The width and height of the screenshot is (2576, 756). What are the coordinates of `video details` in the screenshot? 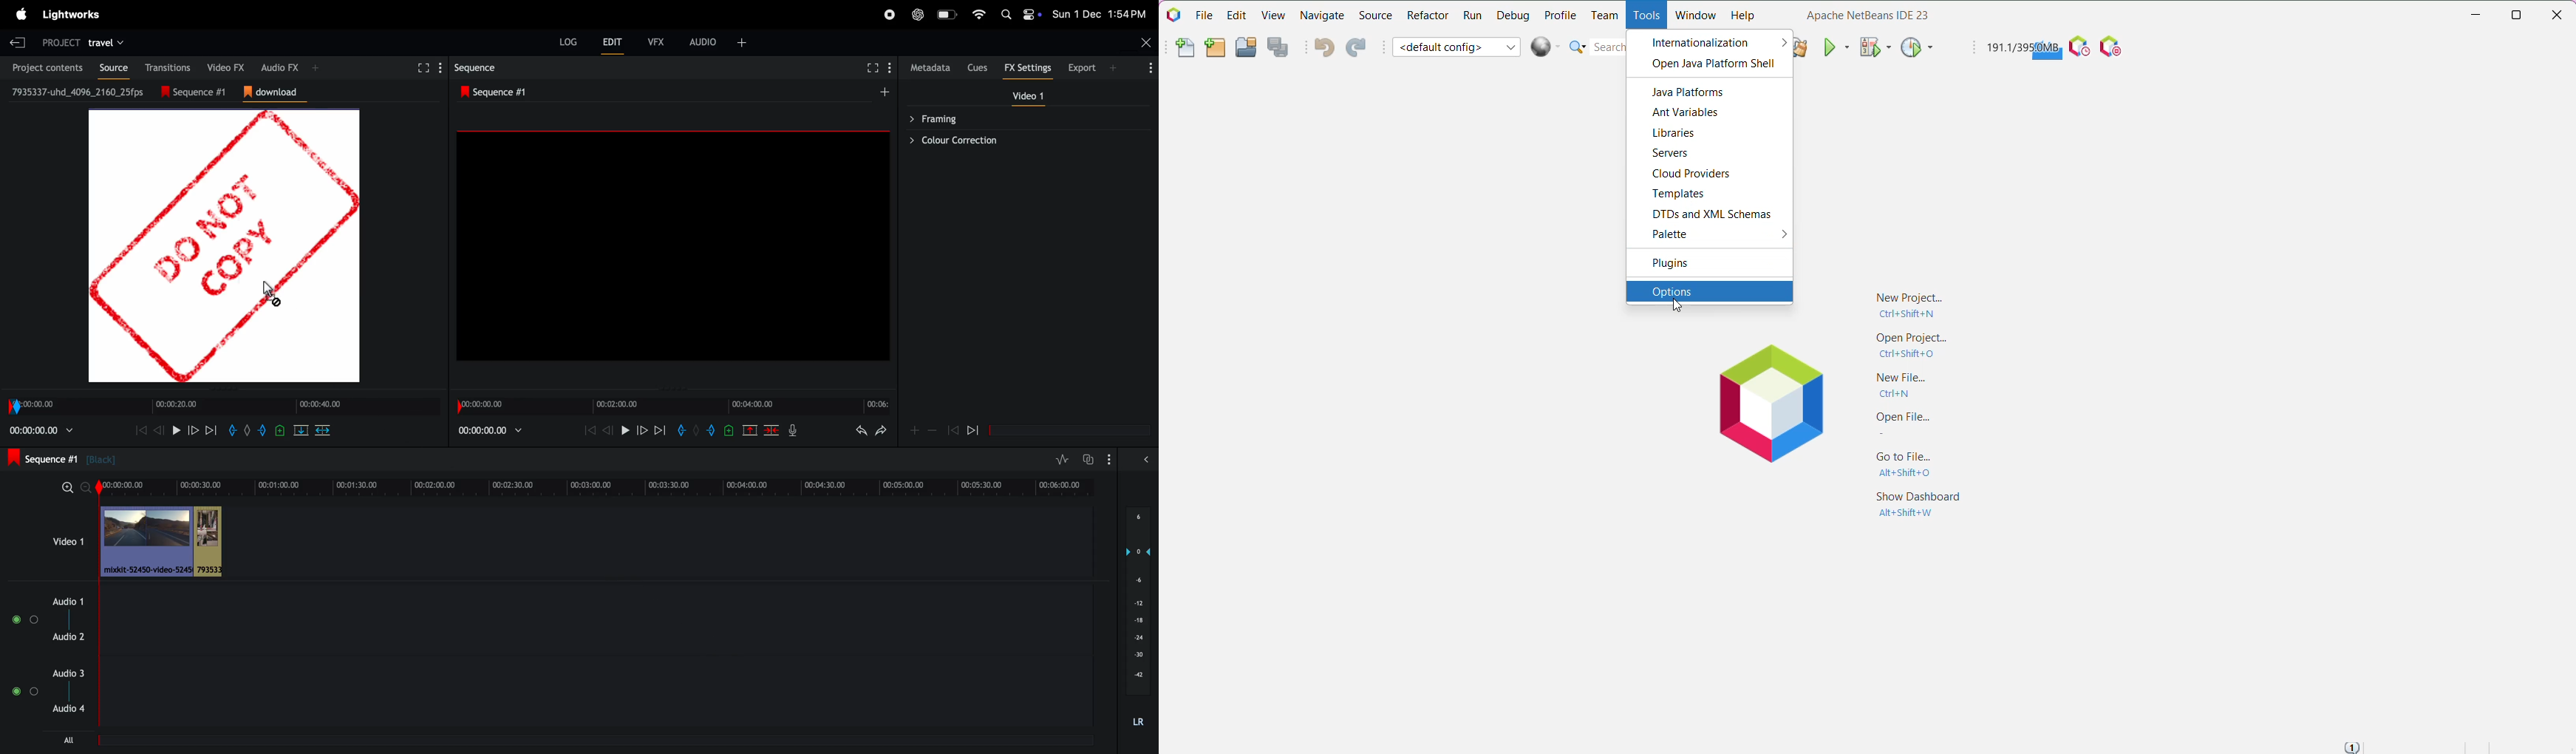 It's located at (78, 91).